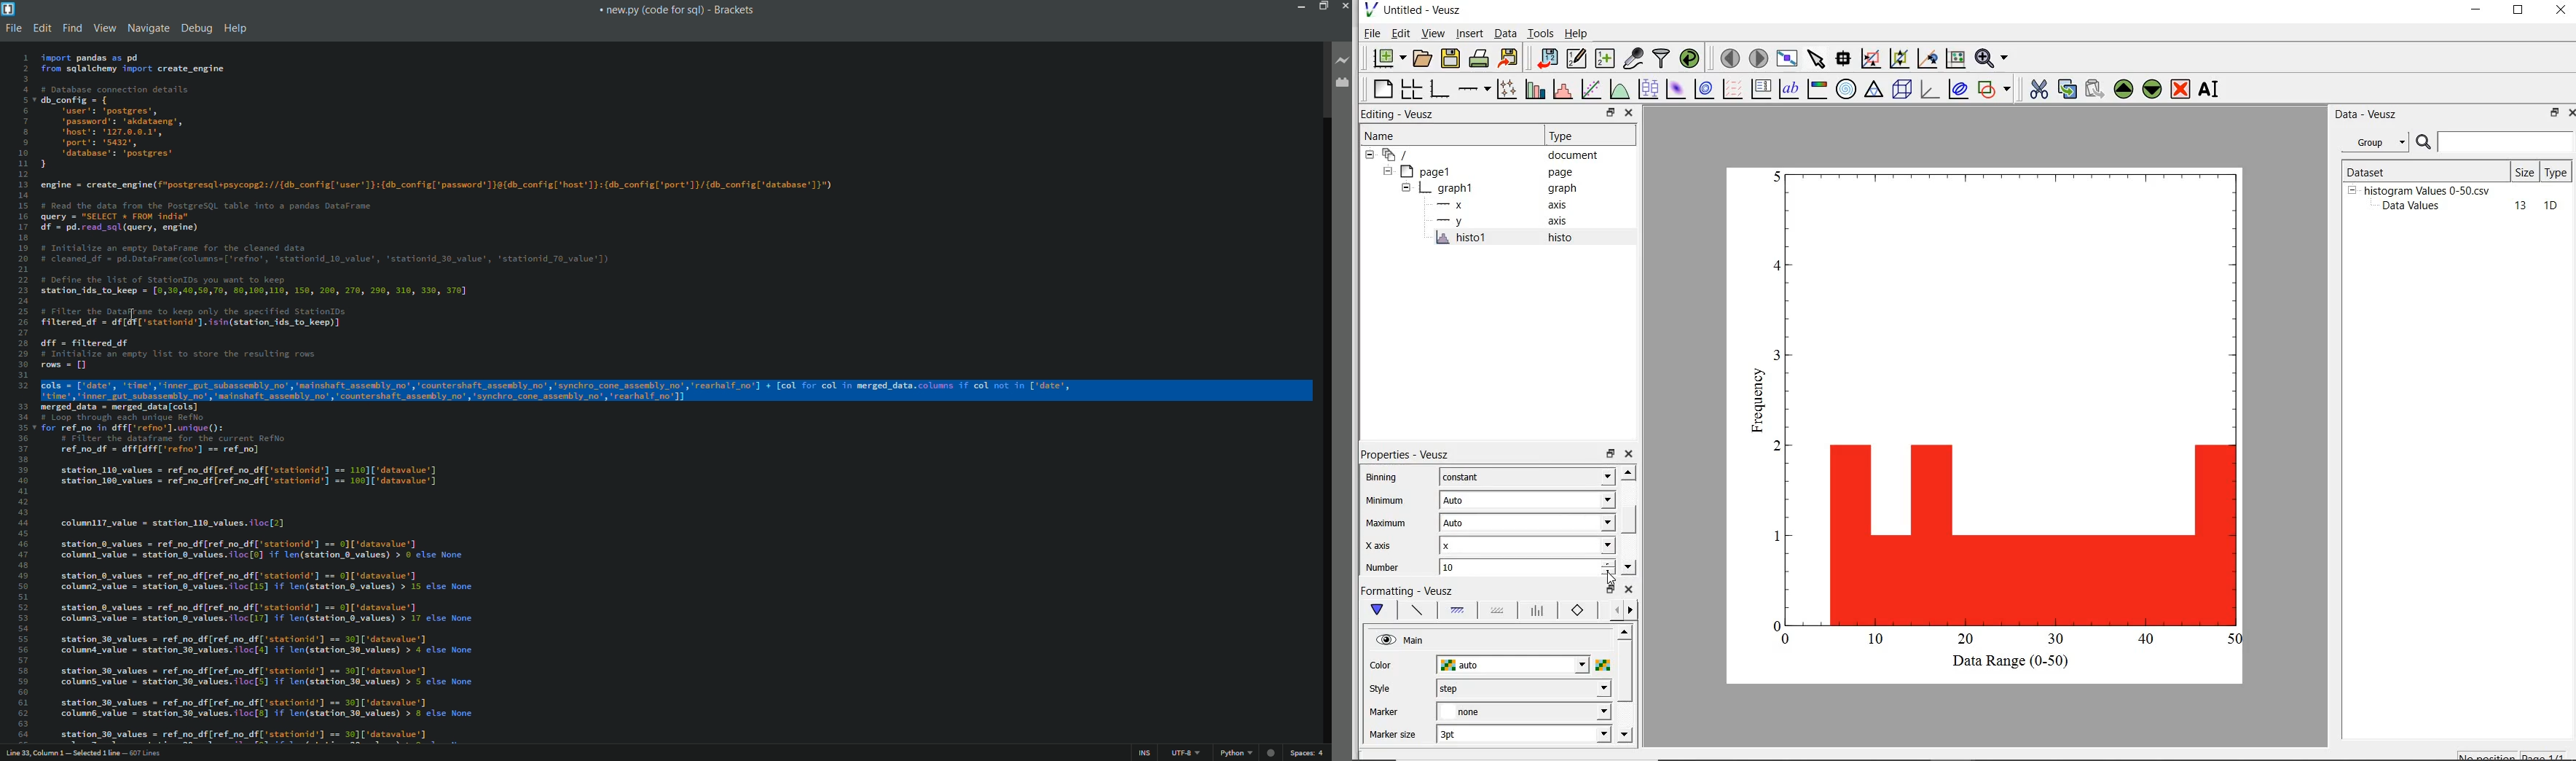  I want to click on Dataset, so click(2390, 170).